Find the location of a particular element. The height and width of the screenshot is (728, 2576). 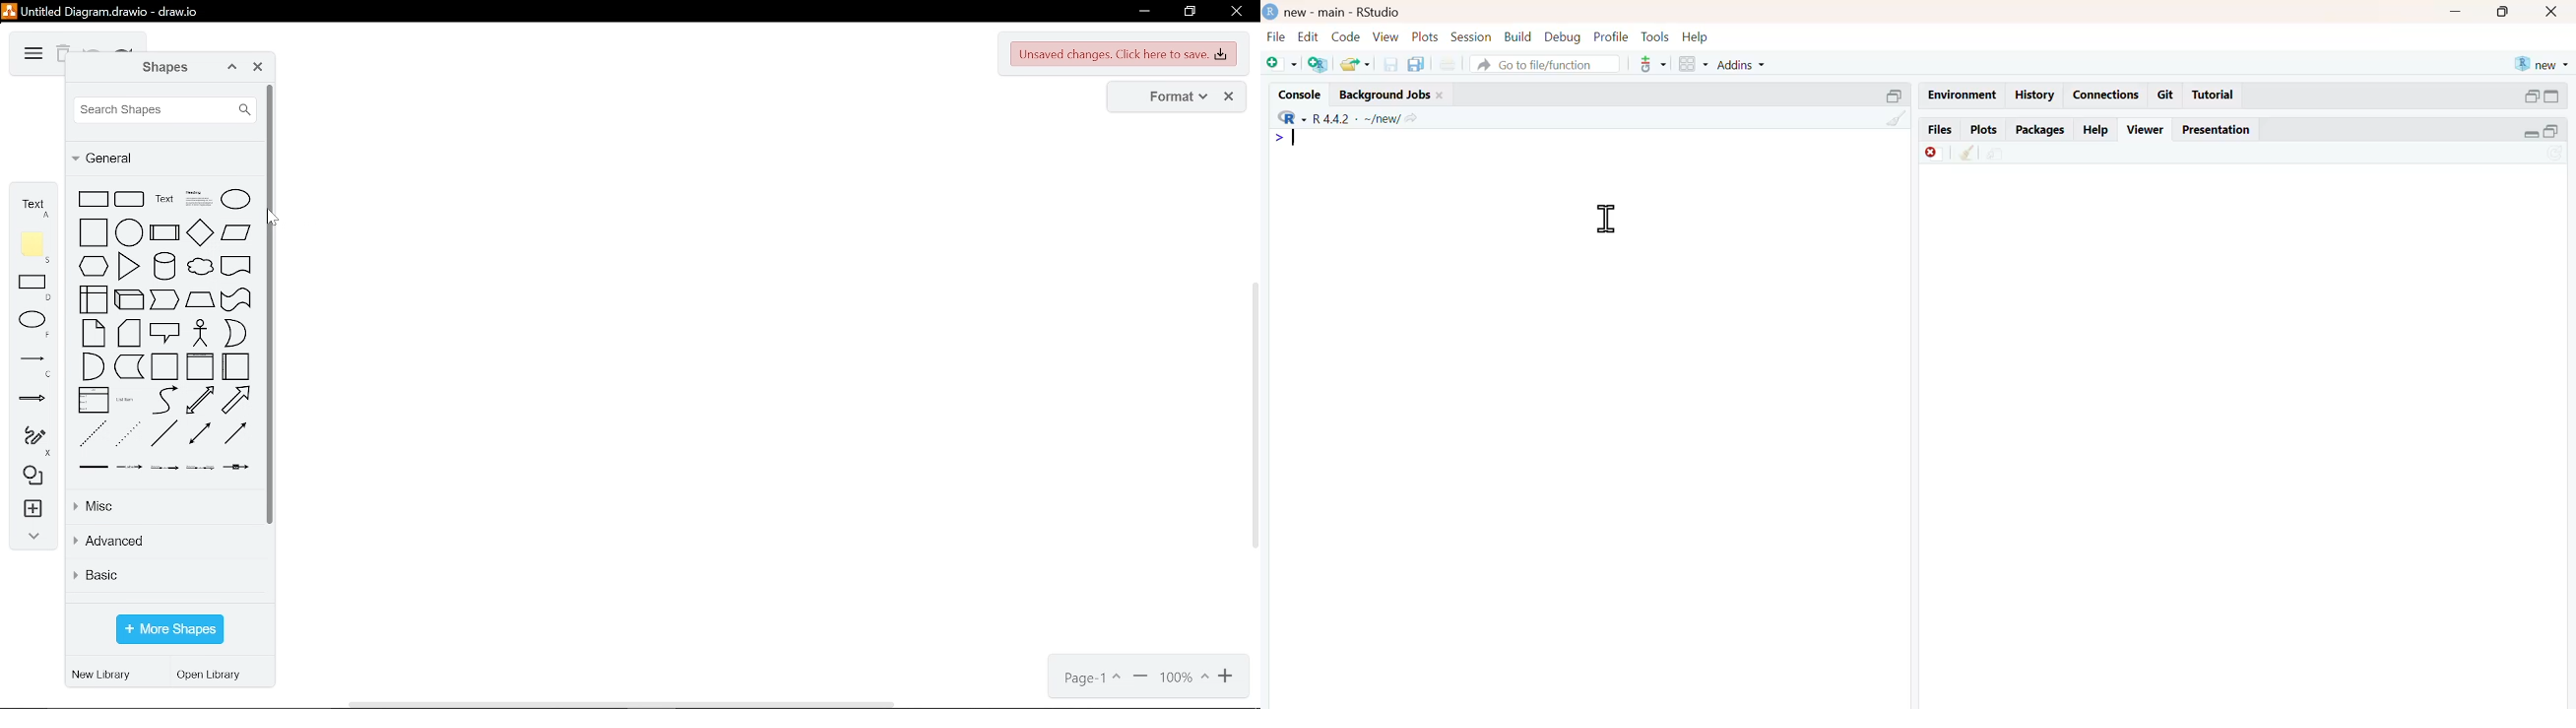

connector with 2 labels is located at coordinates (165, 468).